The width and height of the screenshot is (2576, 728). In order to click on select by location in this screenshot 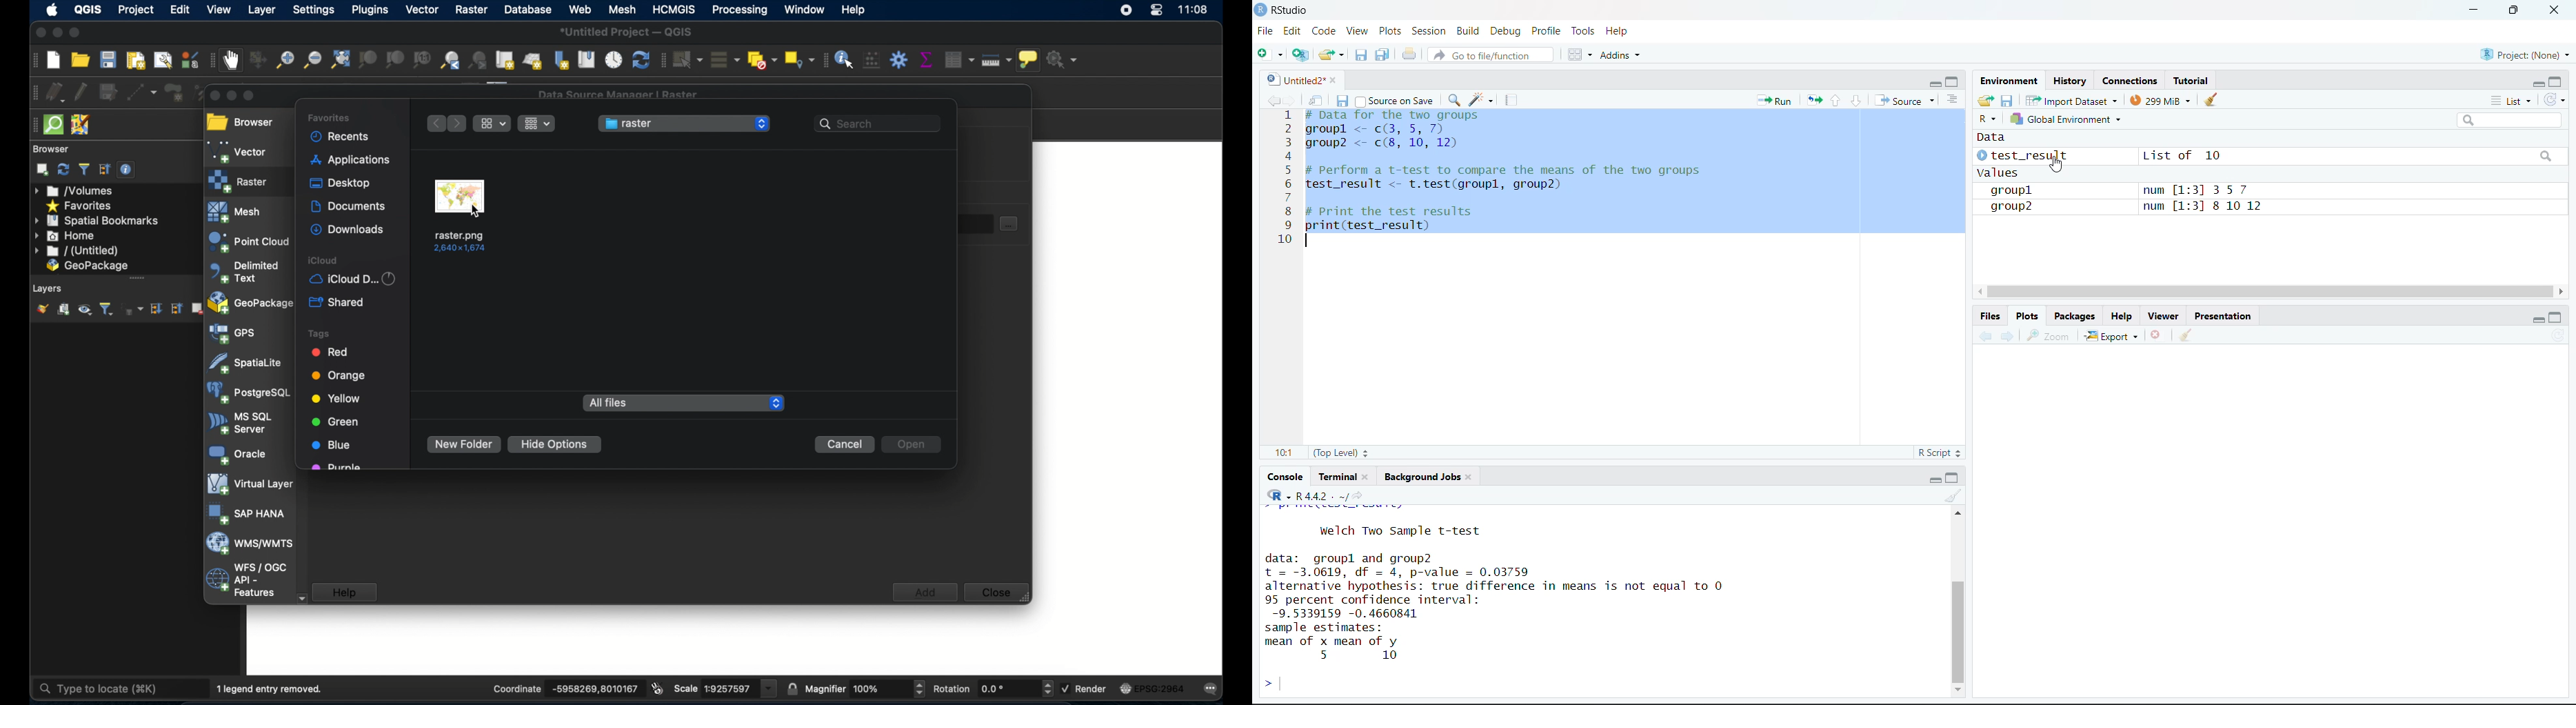, I will do `click(798, 59)`.